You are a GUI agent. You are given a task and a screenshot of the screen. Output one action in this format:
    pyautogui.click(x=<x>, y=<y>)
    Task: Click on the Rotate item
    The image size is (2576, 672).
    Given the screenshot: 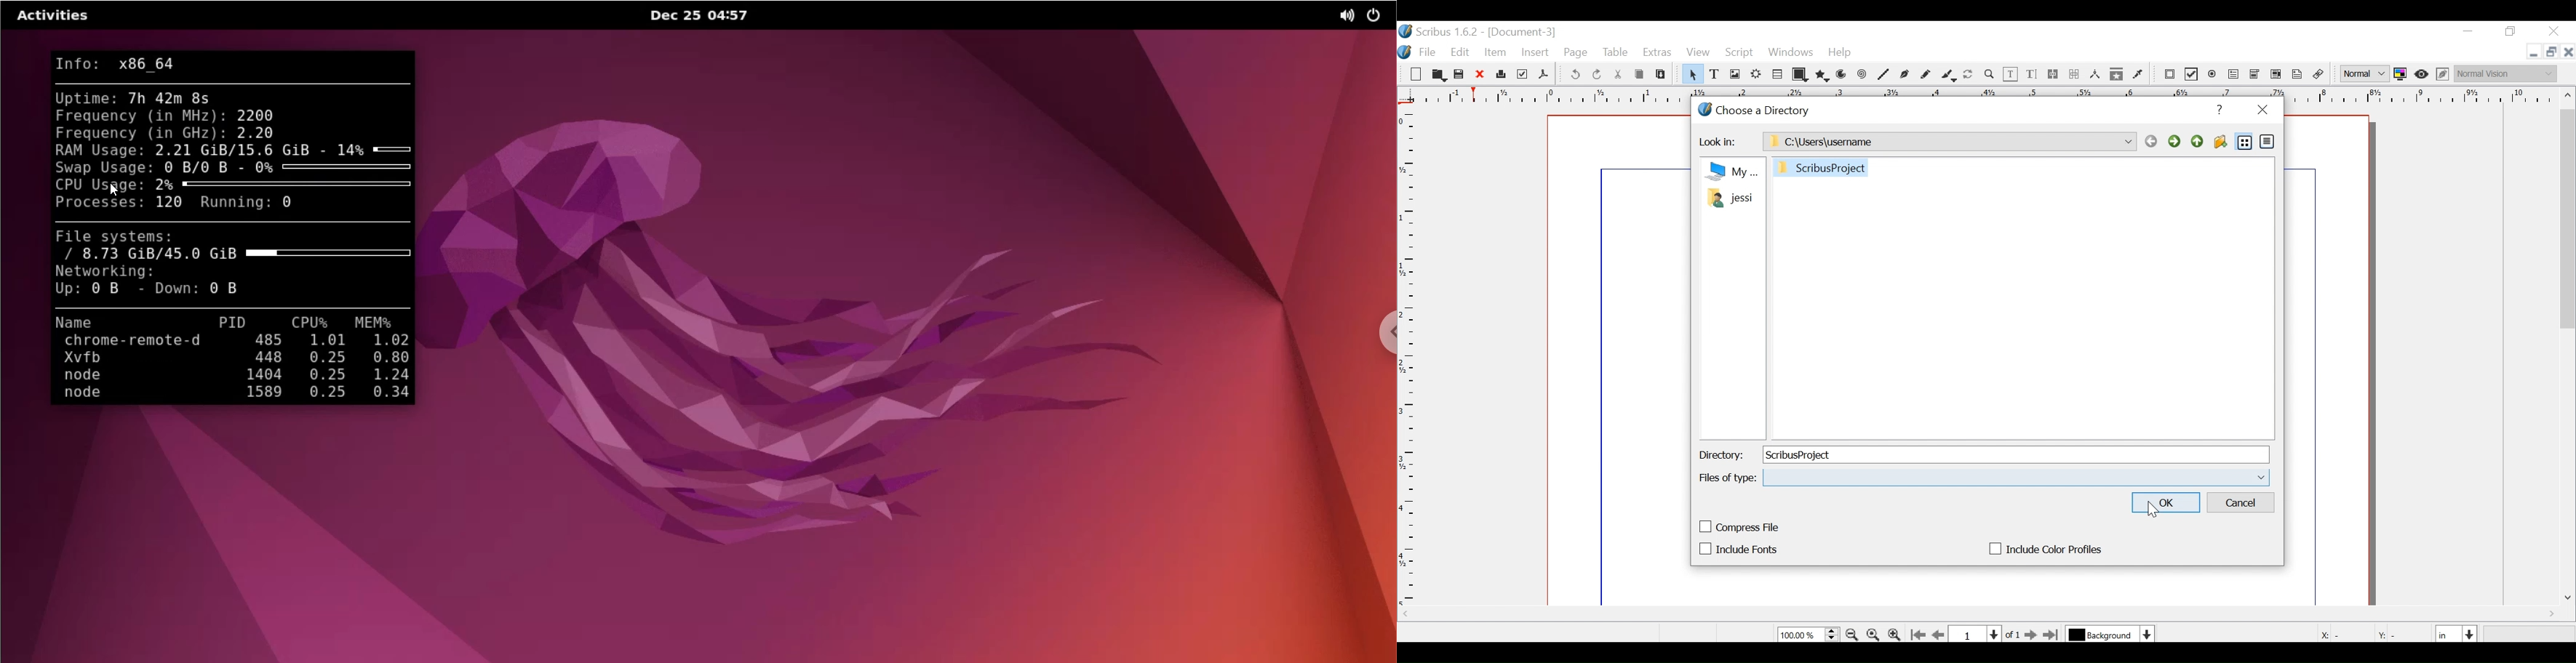 What is the action you would take?
    pyautogui.click(x=1970, y=75)
    